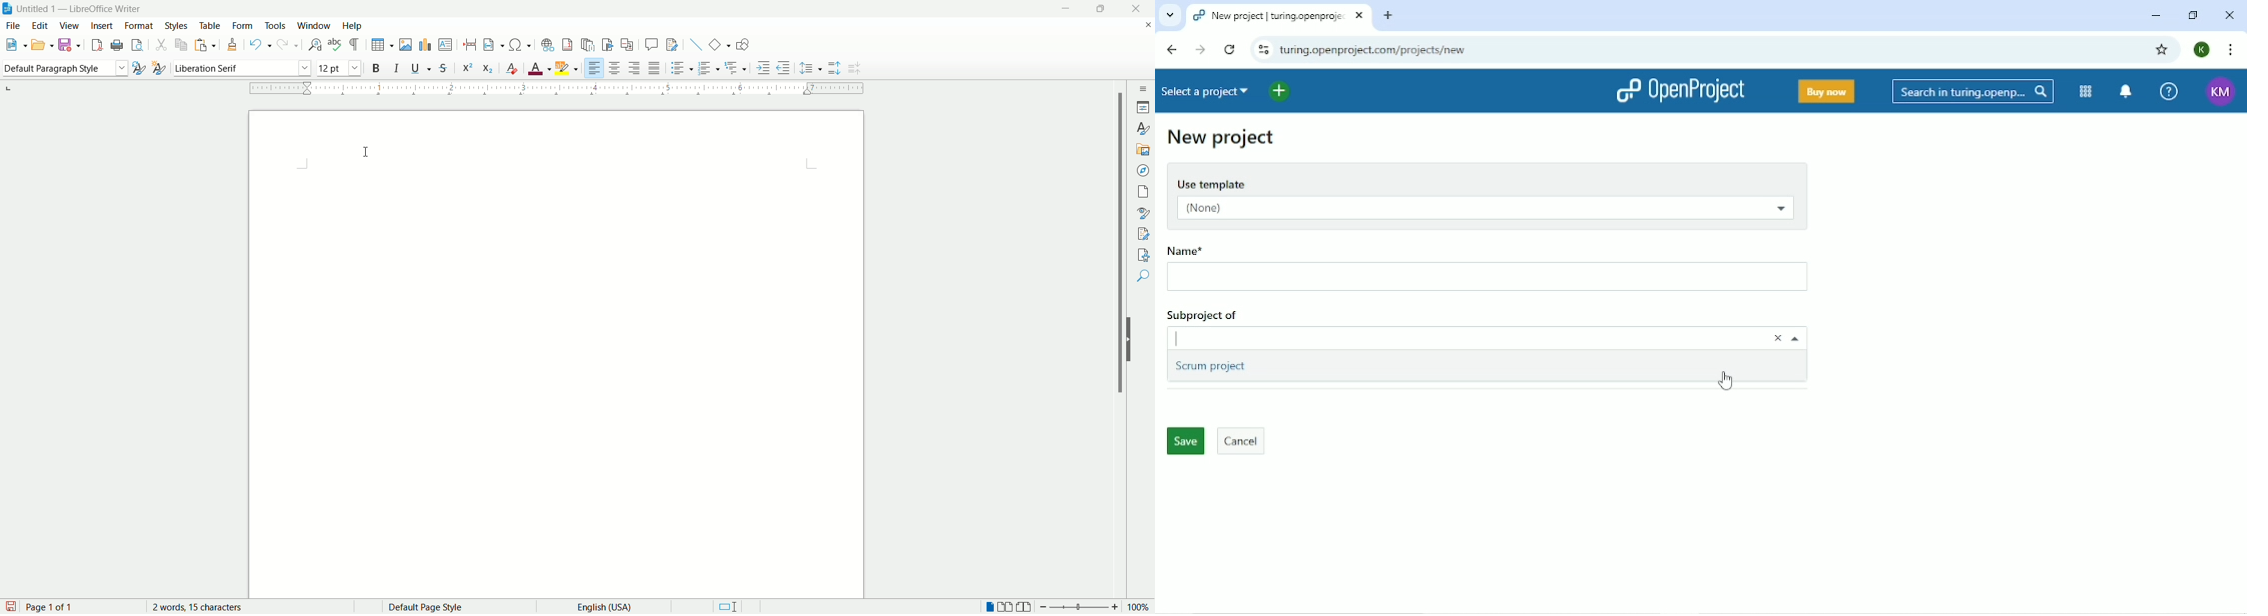 This screenshot has width=2268, height=616. I want to click on superscript, so click(465, 68).